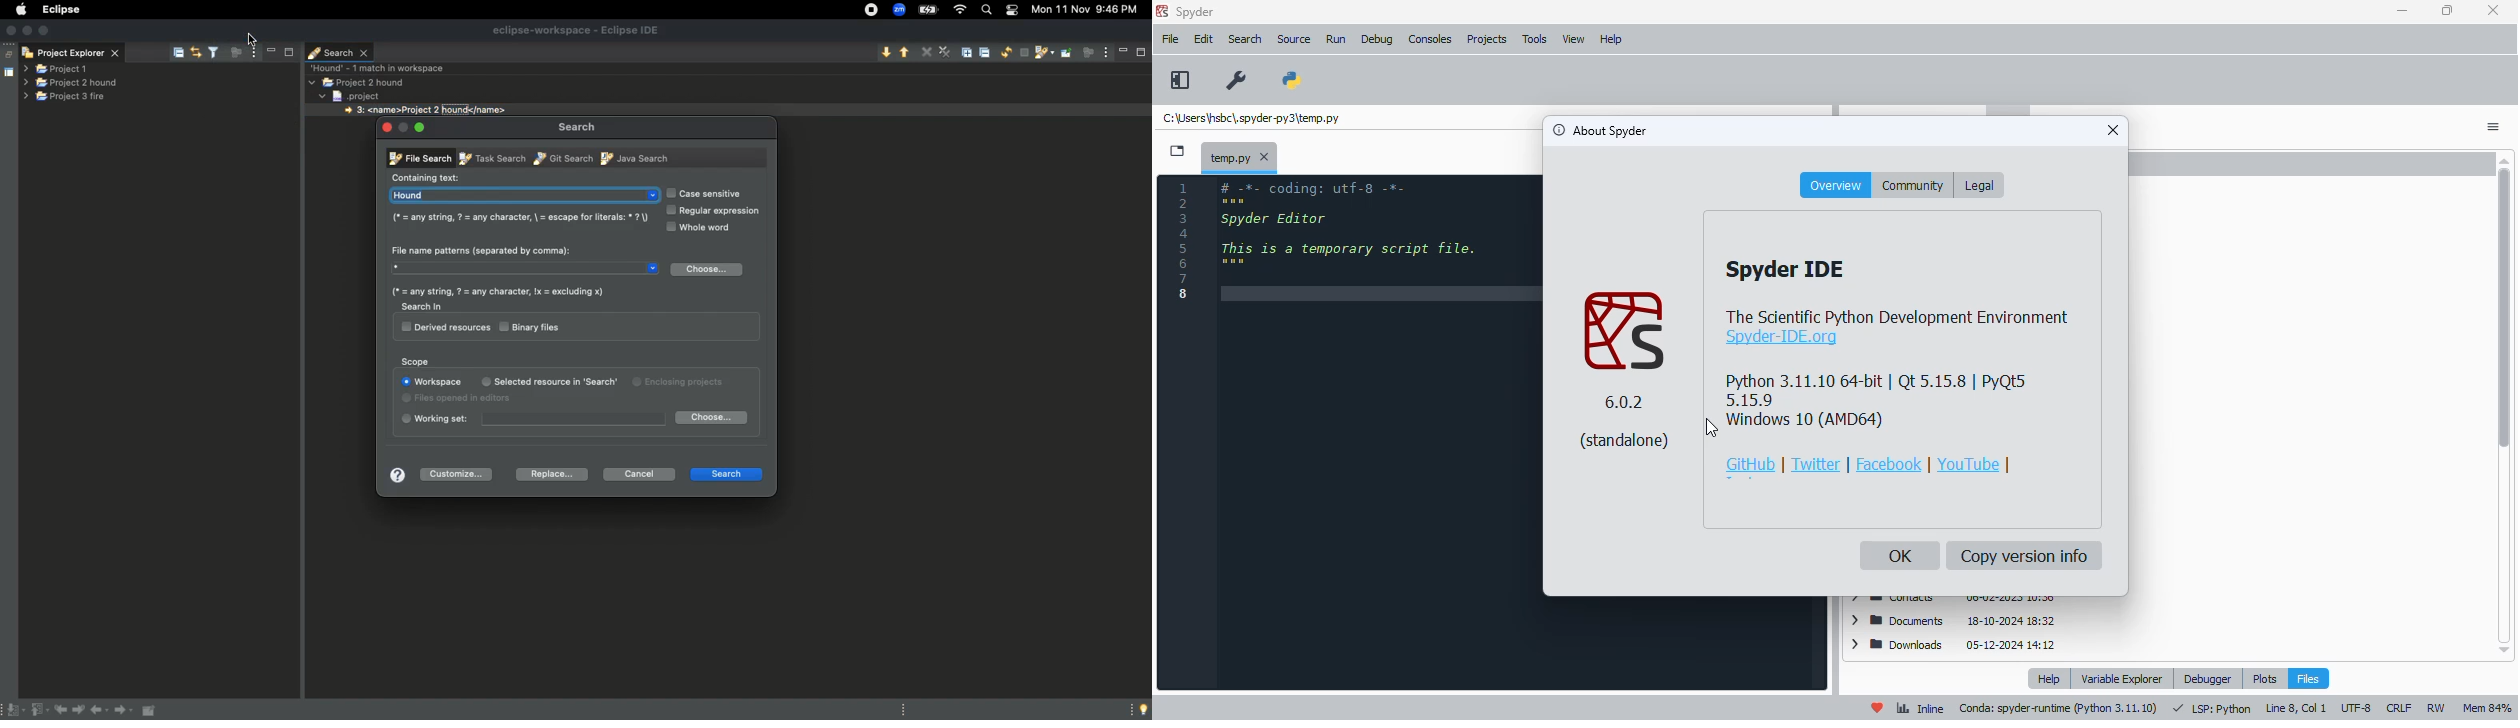 This screenshot has height=728, width=2520. What do you see at coordinates (1090, 9) in the screenshot?
I see `Mon 11 Nov 9:45 PM` at bounding box center [1090, 9].